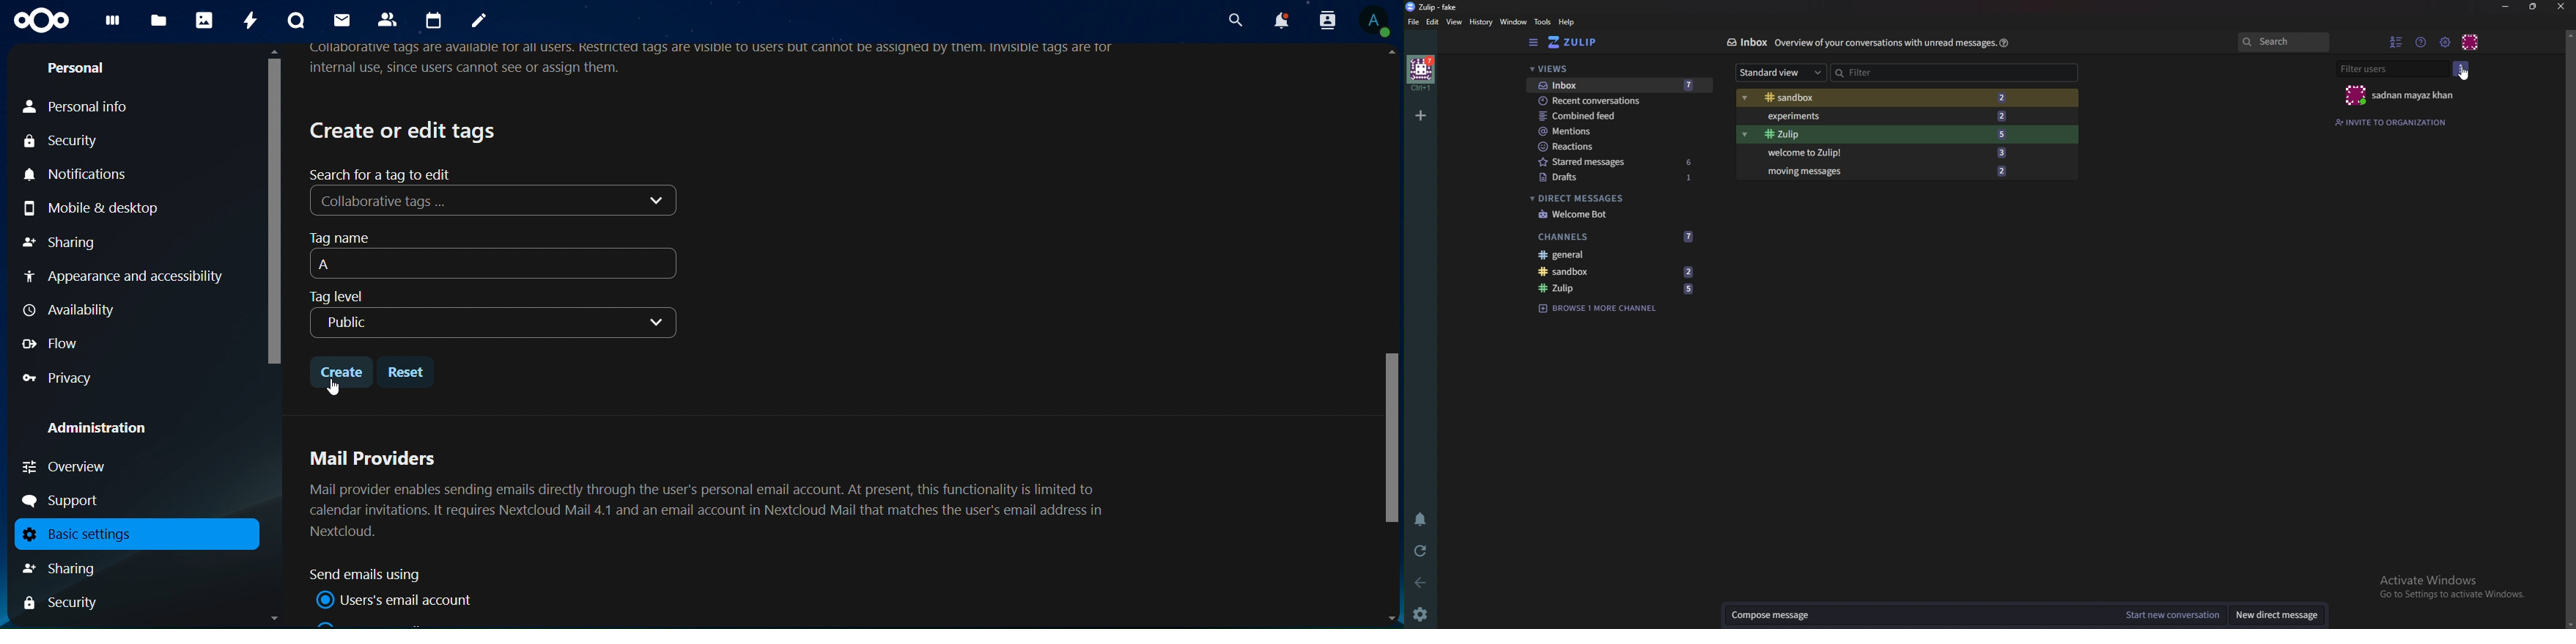  Describe the element at coordinates (42, 21) in the screenshot. I see `icon` at that location.